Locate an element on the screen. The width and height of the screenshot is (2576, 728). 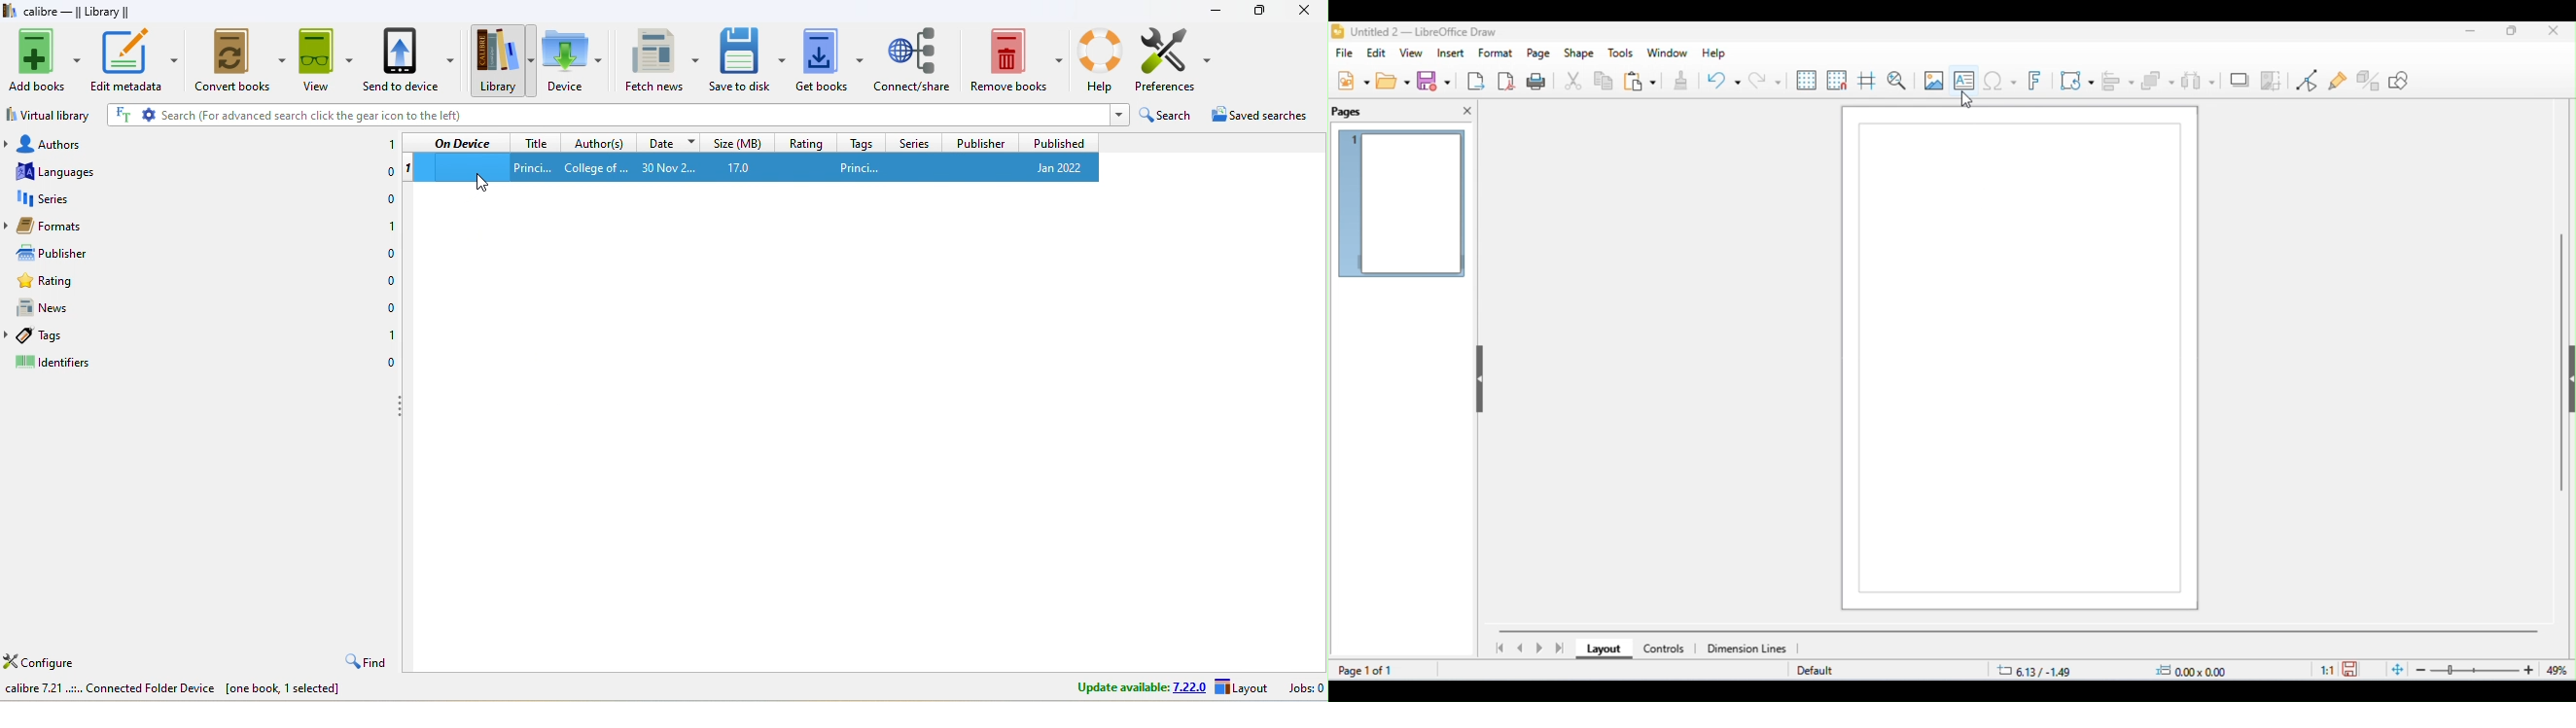
title is located at coordinates (1415, 32).